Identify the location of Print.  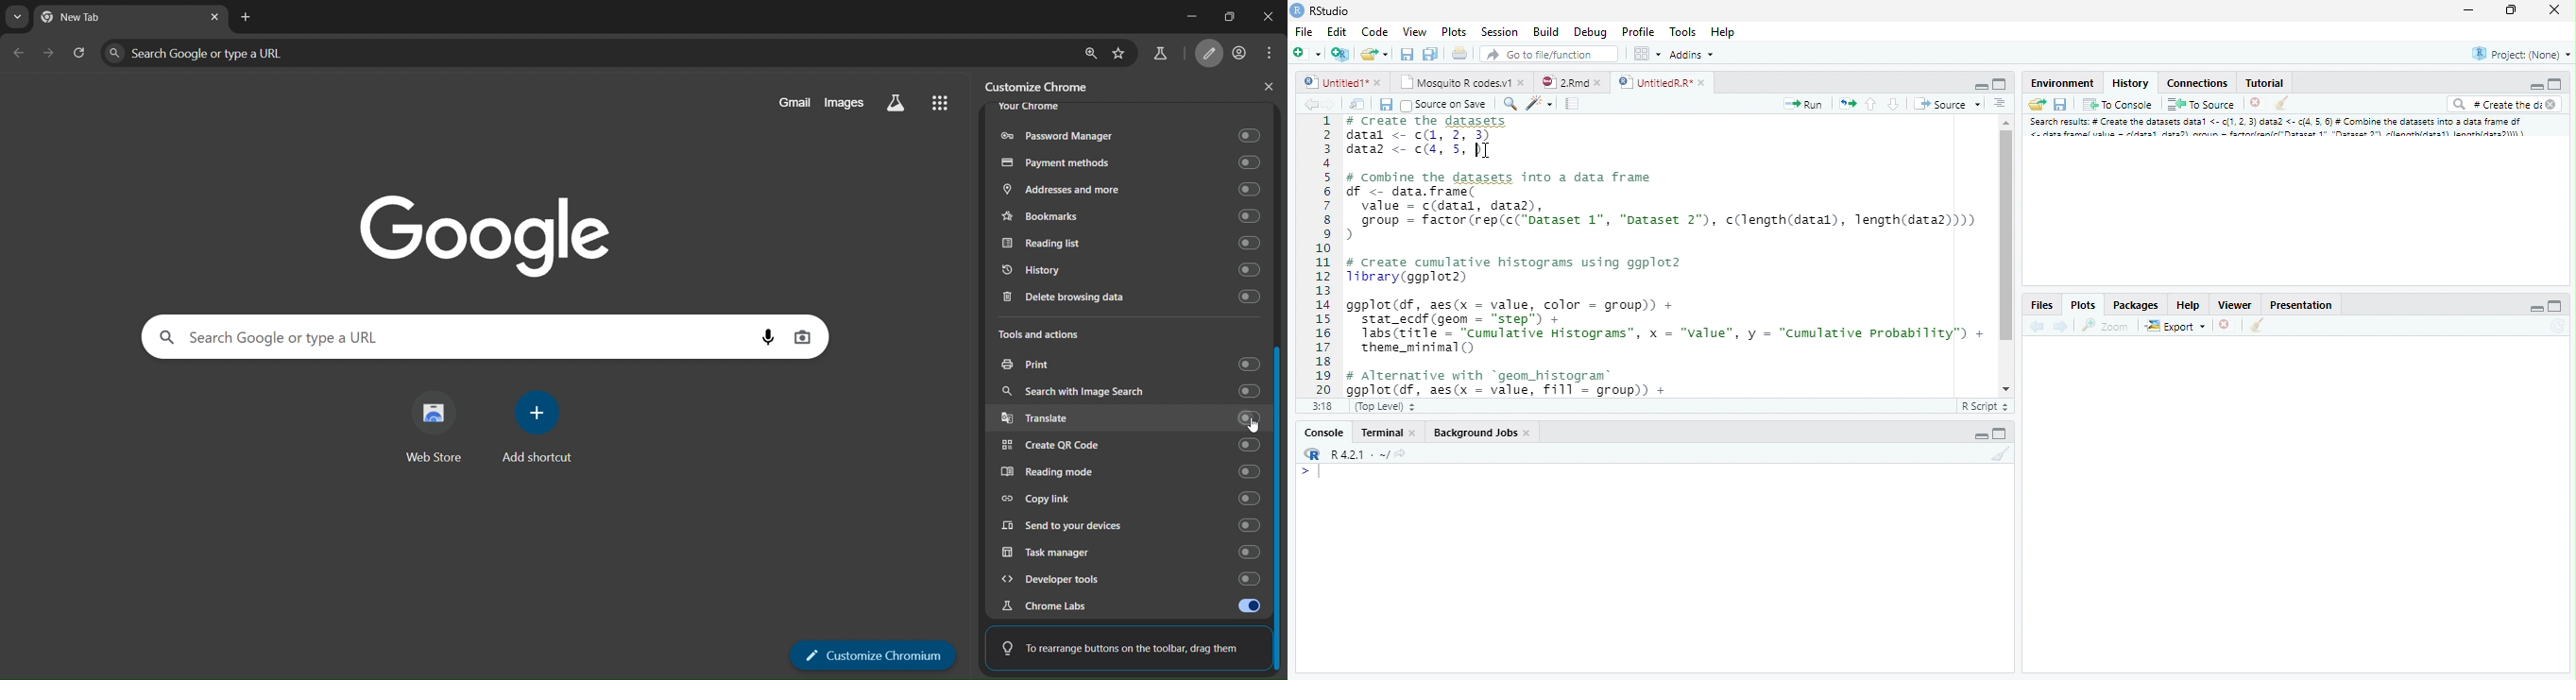
(1462, 54).